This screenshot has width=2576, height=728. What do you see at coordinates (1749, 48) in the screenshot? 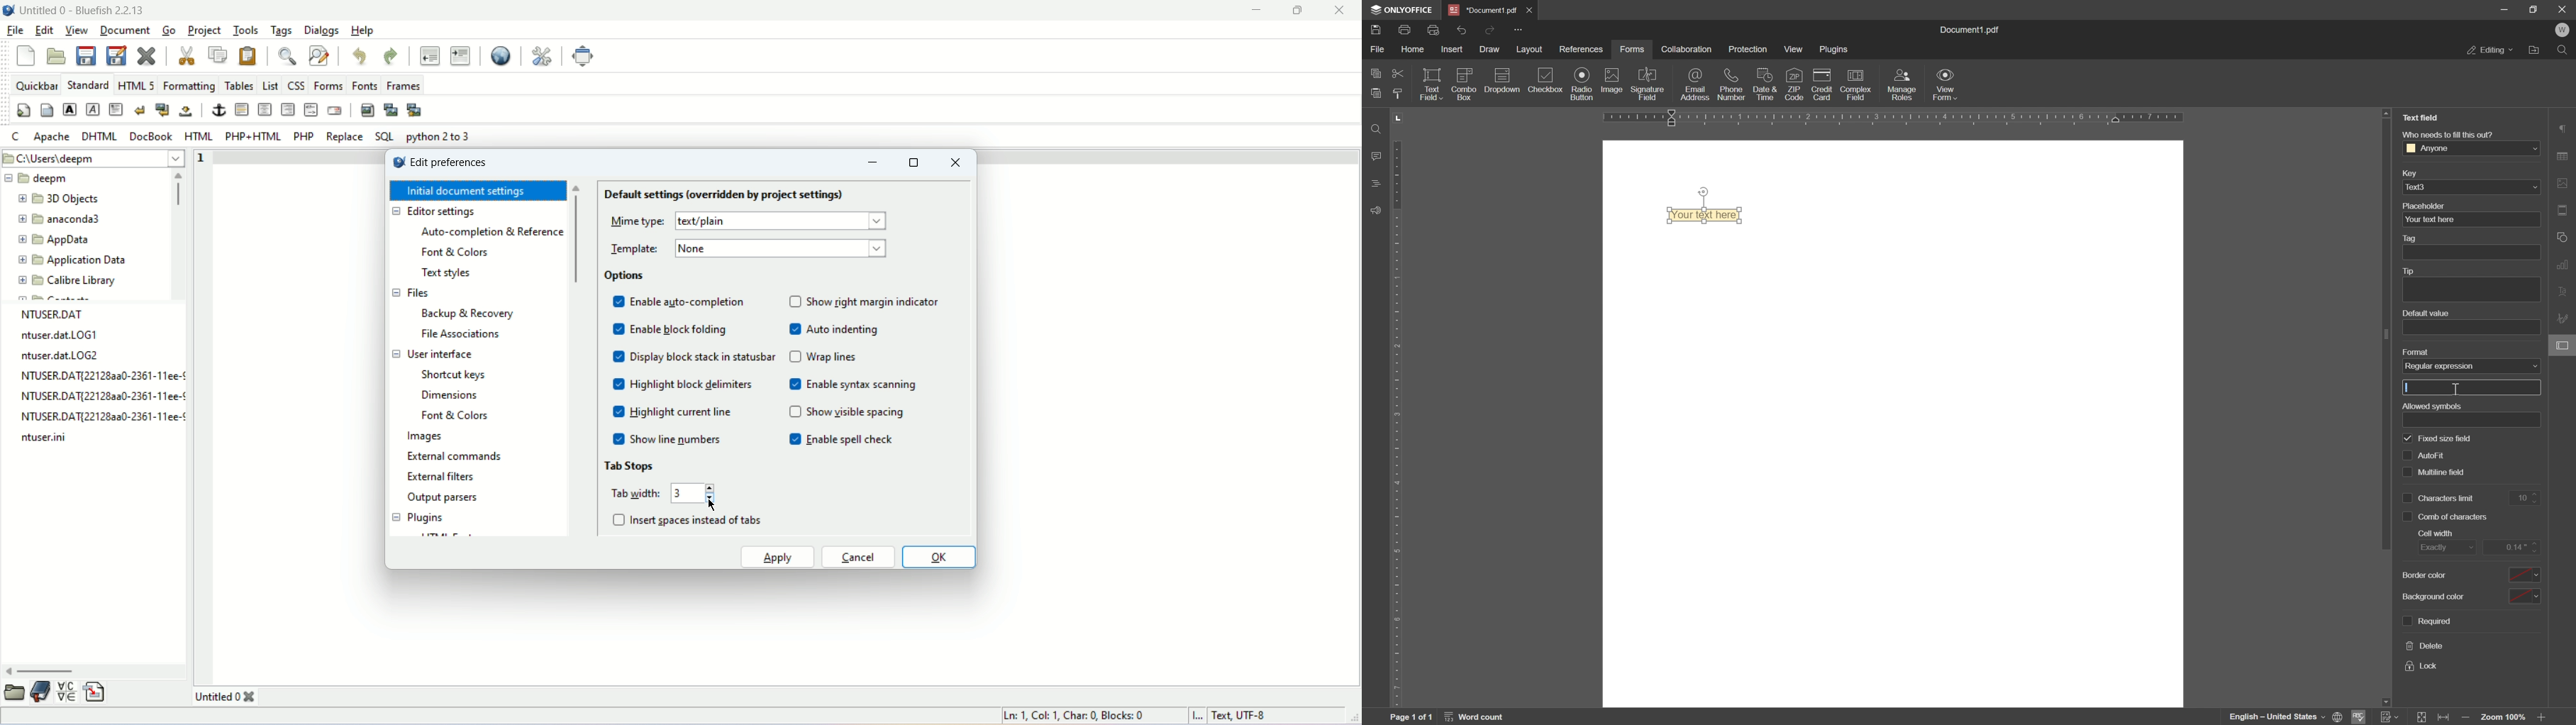
I see `protection` at bounding box center [1749, 48].